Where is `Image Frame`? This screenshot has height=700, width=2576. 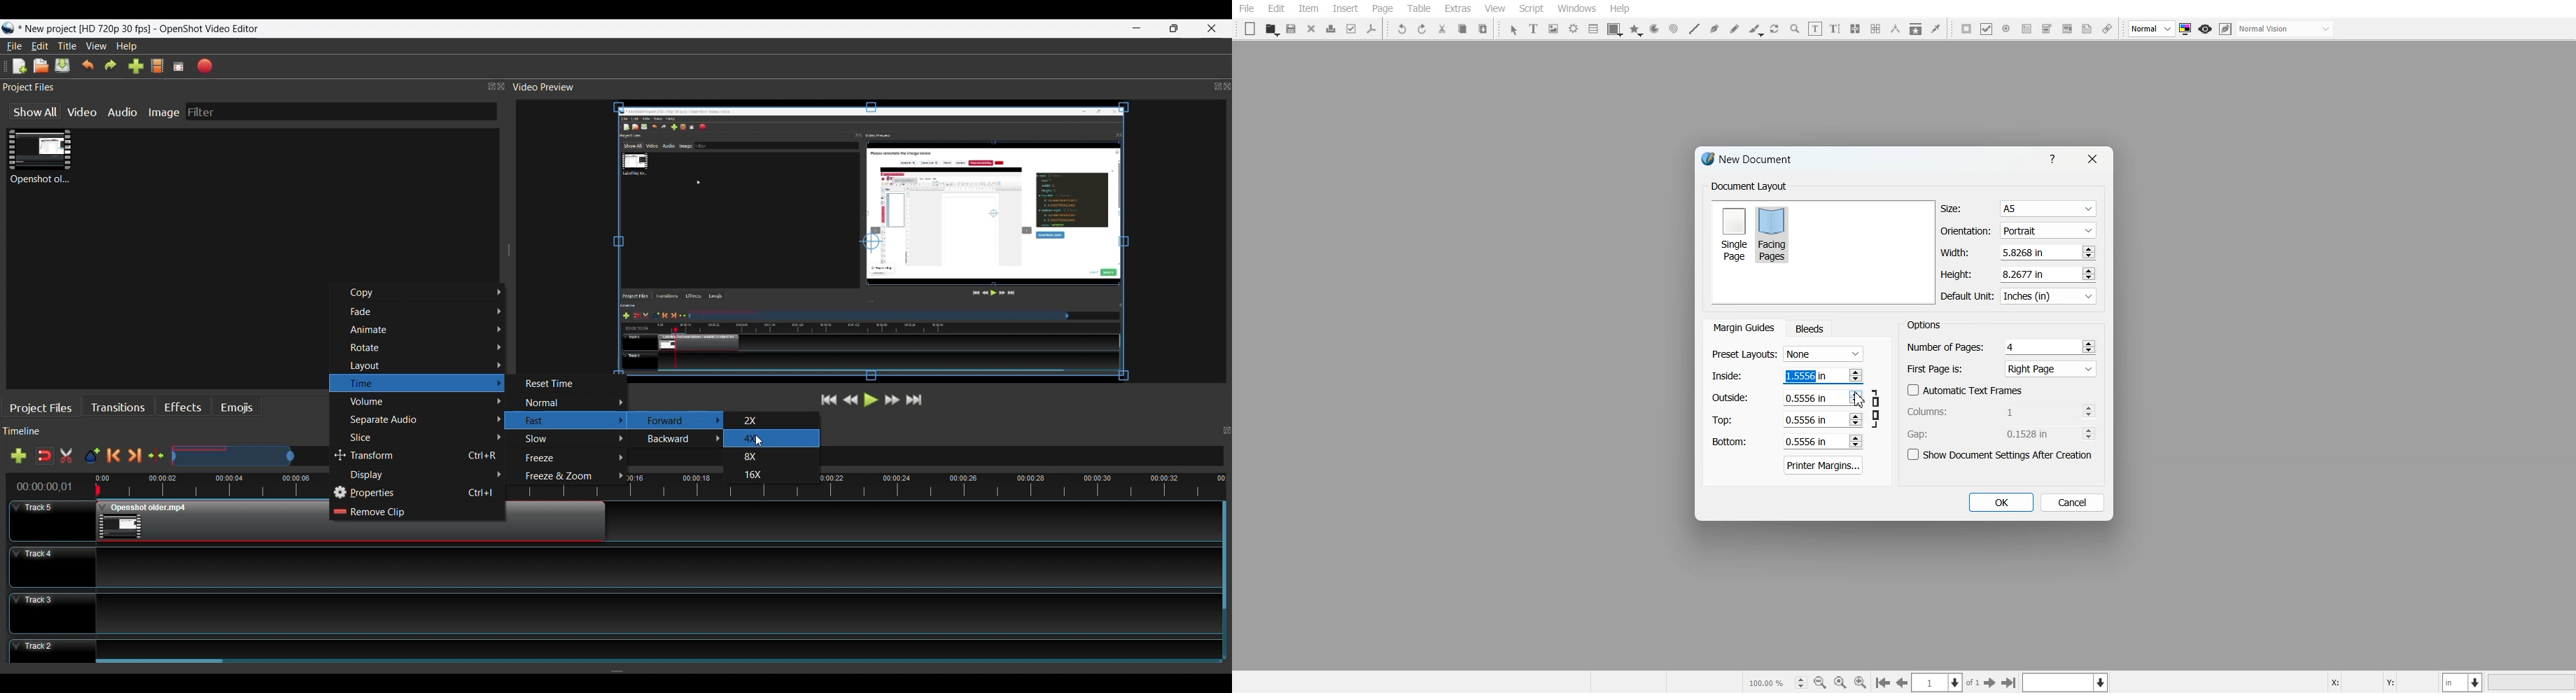 Image Frame is located at coordinates (1554, 29).